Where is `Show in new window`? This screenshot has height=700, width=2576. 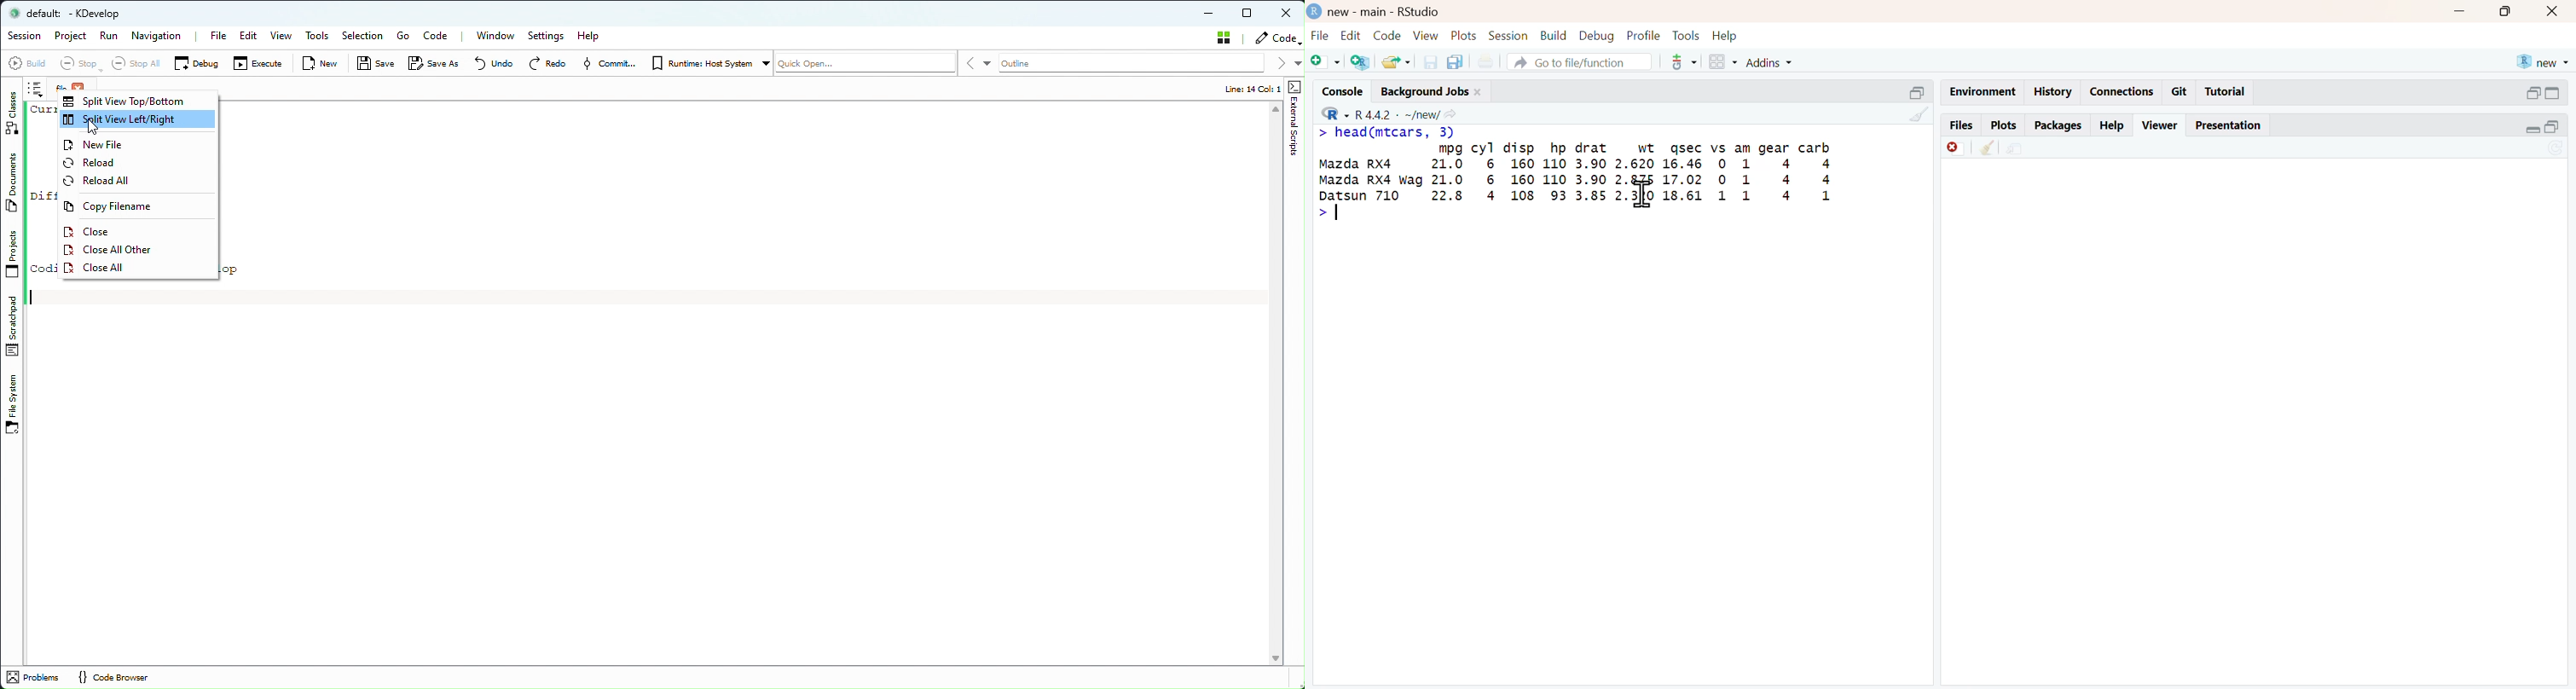
Show in new window is located at coordinates (2015, 147).